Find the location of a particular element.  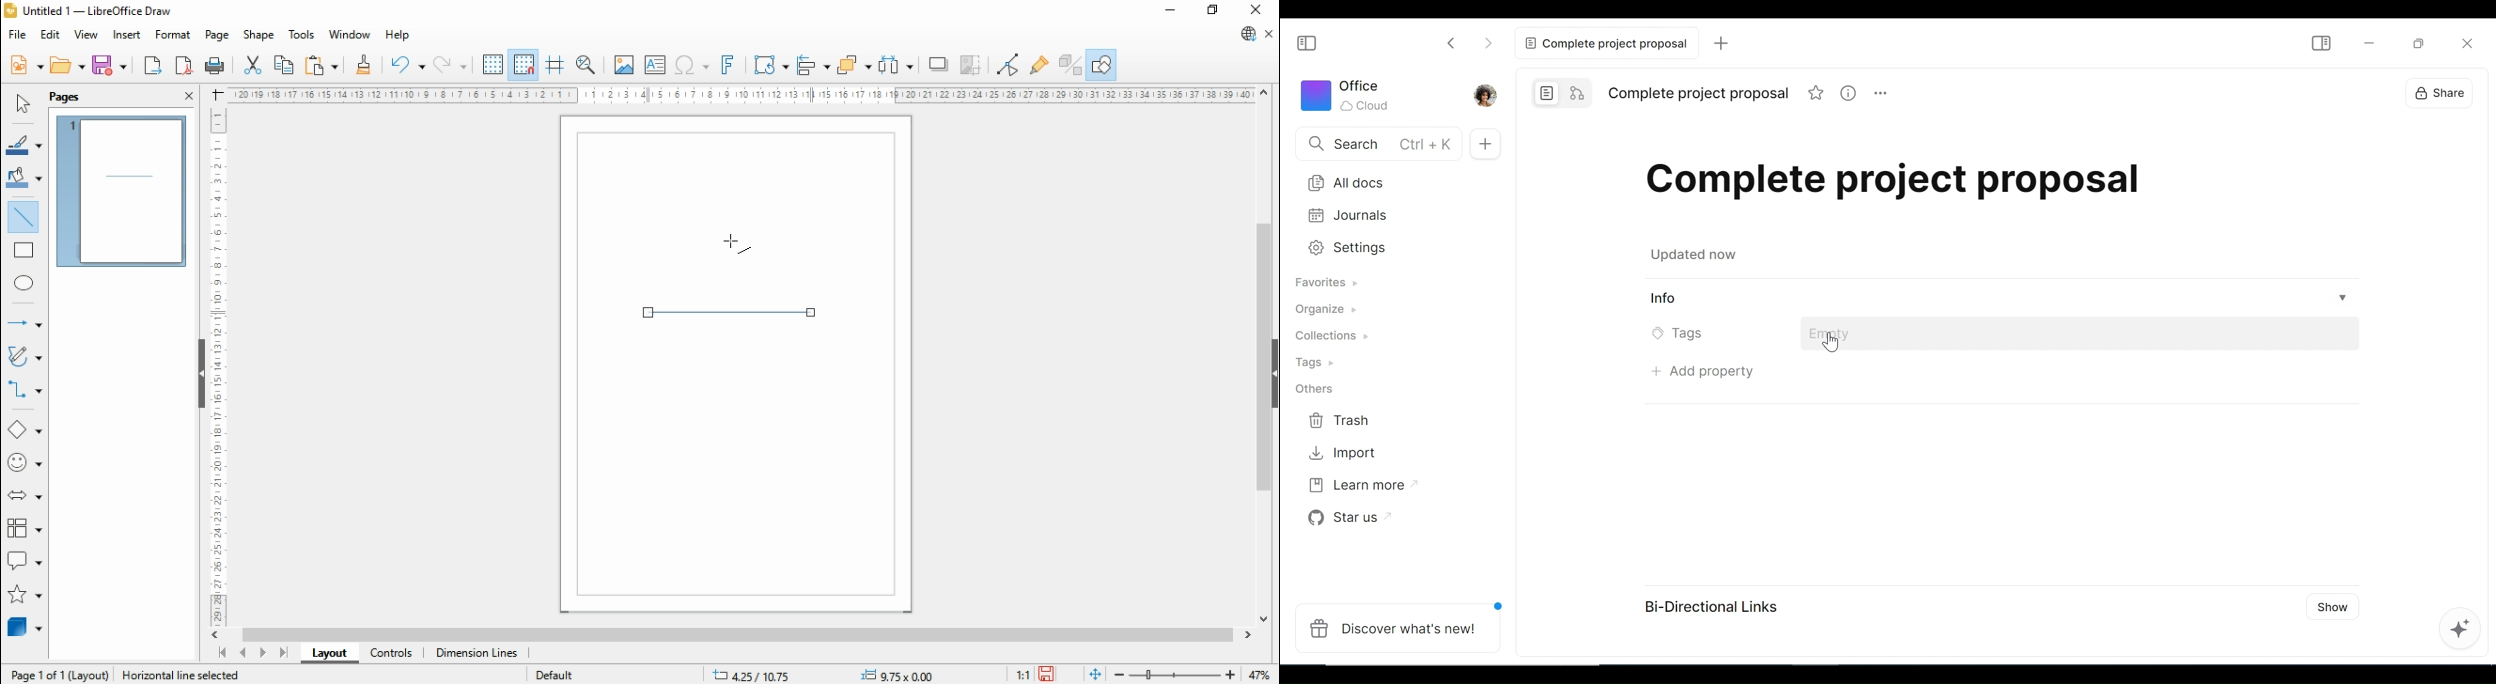

page is located at coordinates (65, 98).